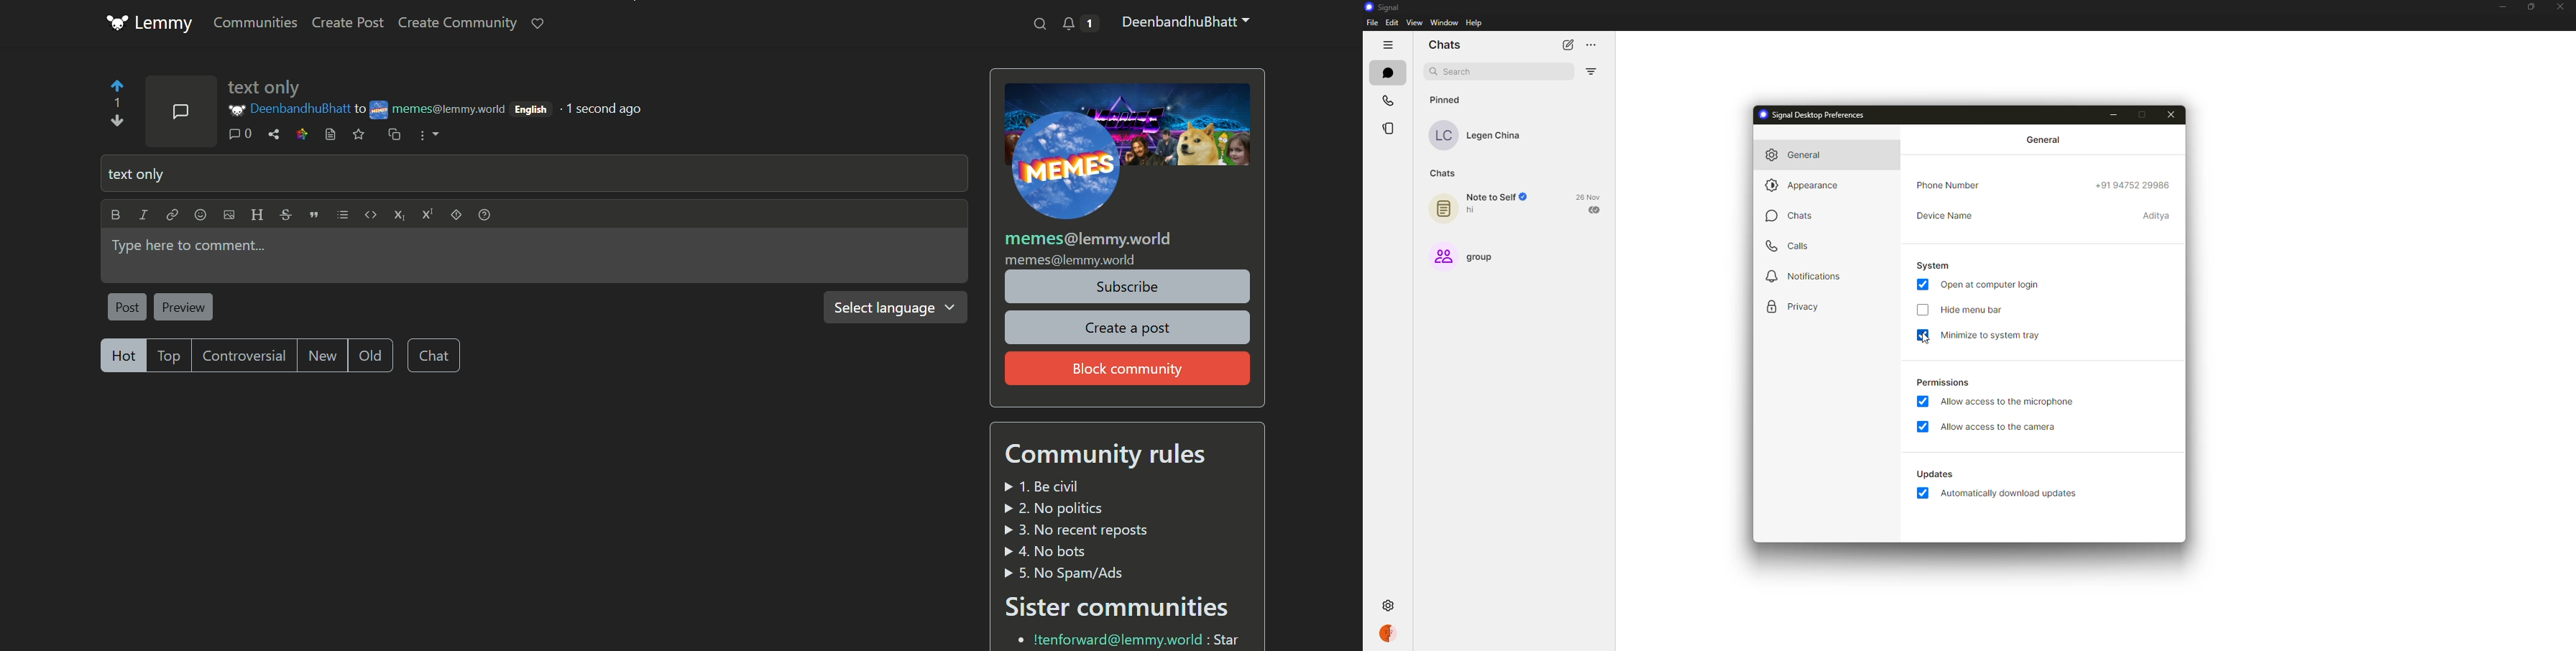 This screenshot has height=672, width=2576. Describe the element at coordinates (348, 23) in the screenshot. I see `create post` at that location.